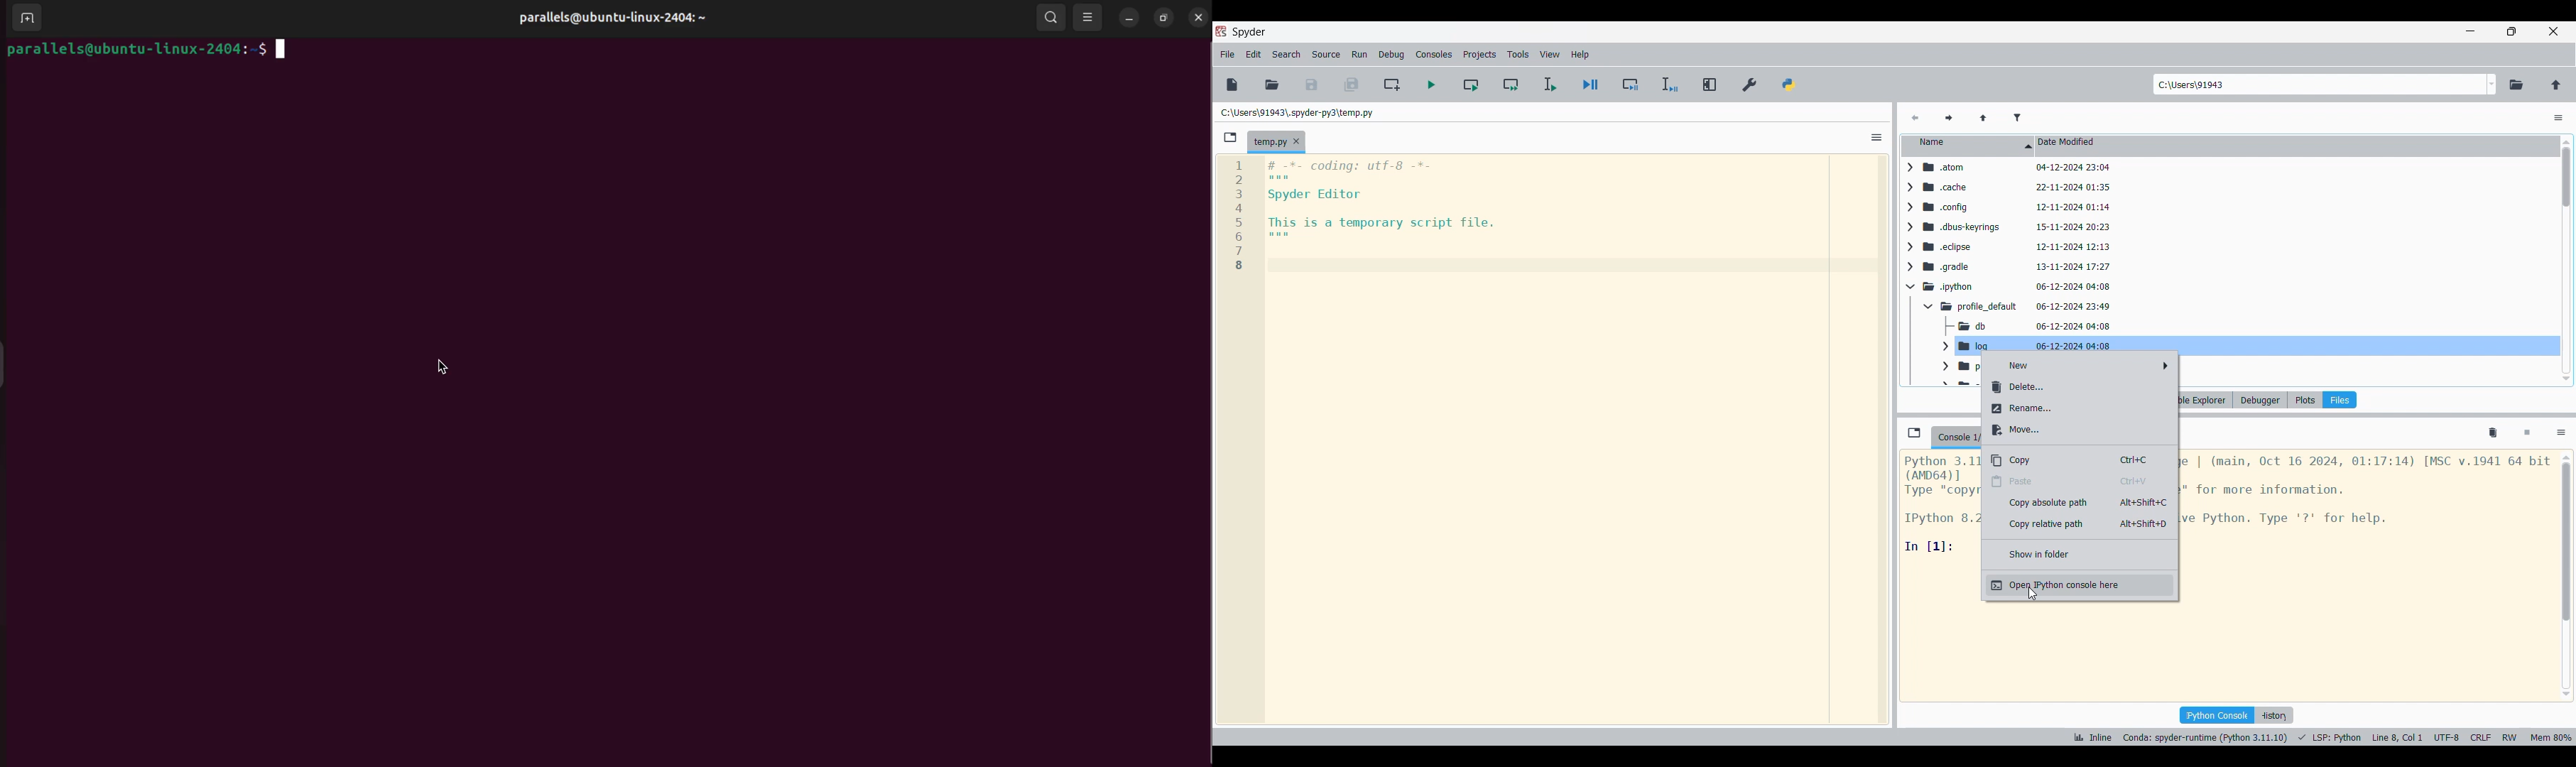 Image resolution: width=2576 pixels, height=784 pixels. What do you see at coordinates (2261, 400) in the screenshot?
I see `Debugger` at bounding box center [2261, 400].